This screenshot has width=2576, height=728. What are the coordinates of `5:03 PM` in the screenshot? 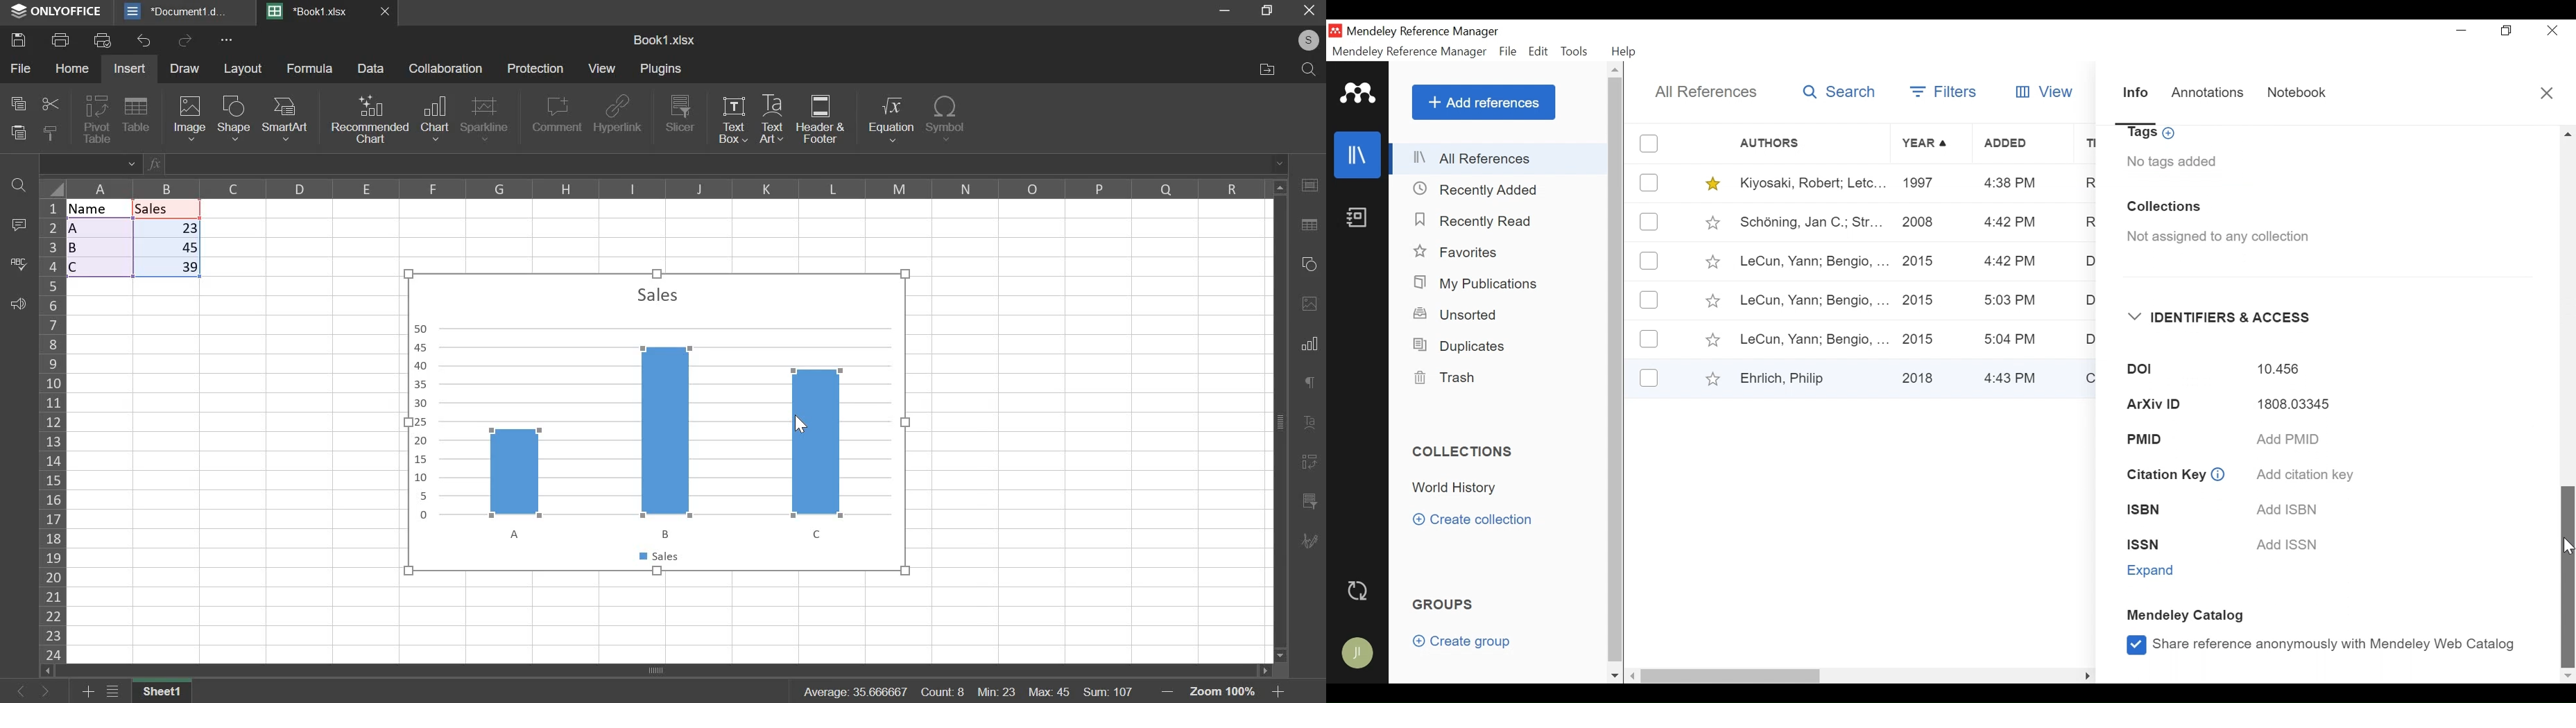 It's located at (2012, 302).